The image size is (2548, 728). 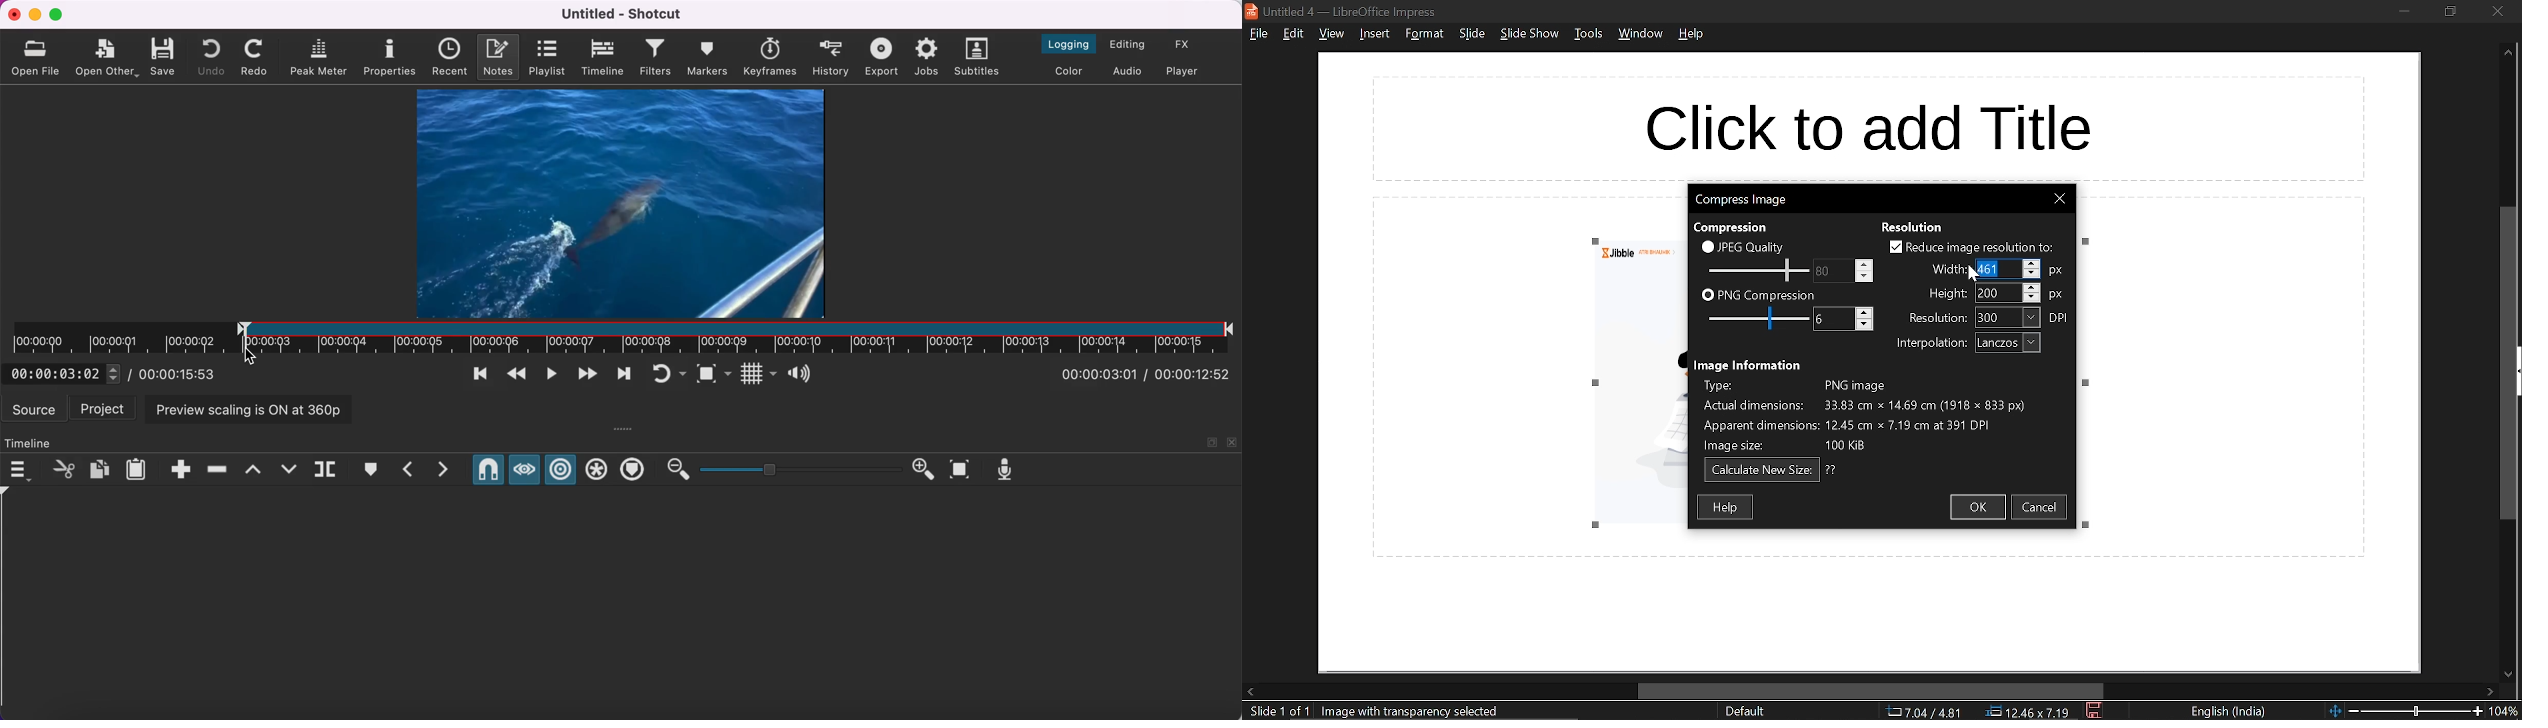 What do you see at coordinates (1587, 37) in the screenshot?
I see `tools` at bounding box center [1587, 37].